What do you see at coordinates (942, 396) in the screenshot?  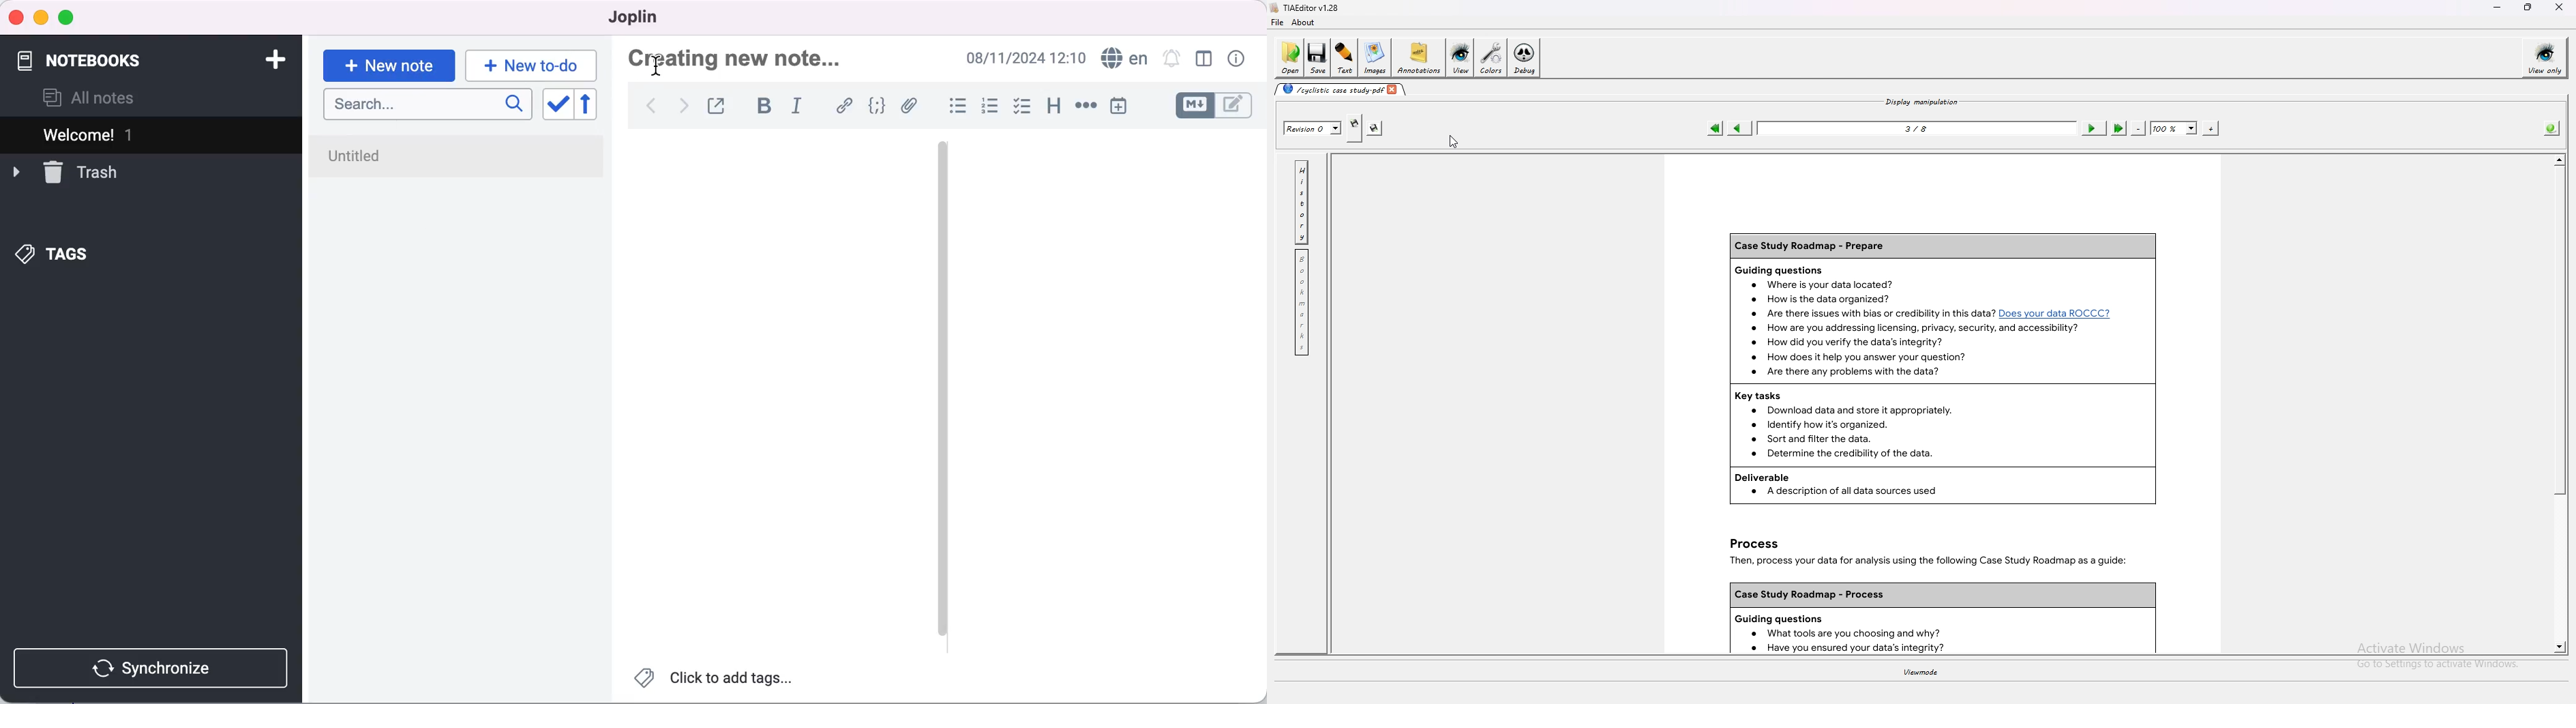 I see `vertical slider` at bounding box center [942, 396].